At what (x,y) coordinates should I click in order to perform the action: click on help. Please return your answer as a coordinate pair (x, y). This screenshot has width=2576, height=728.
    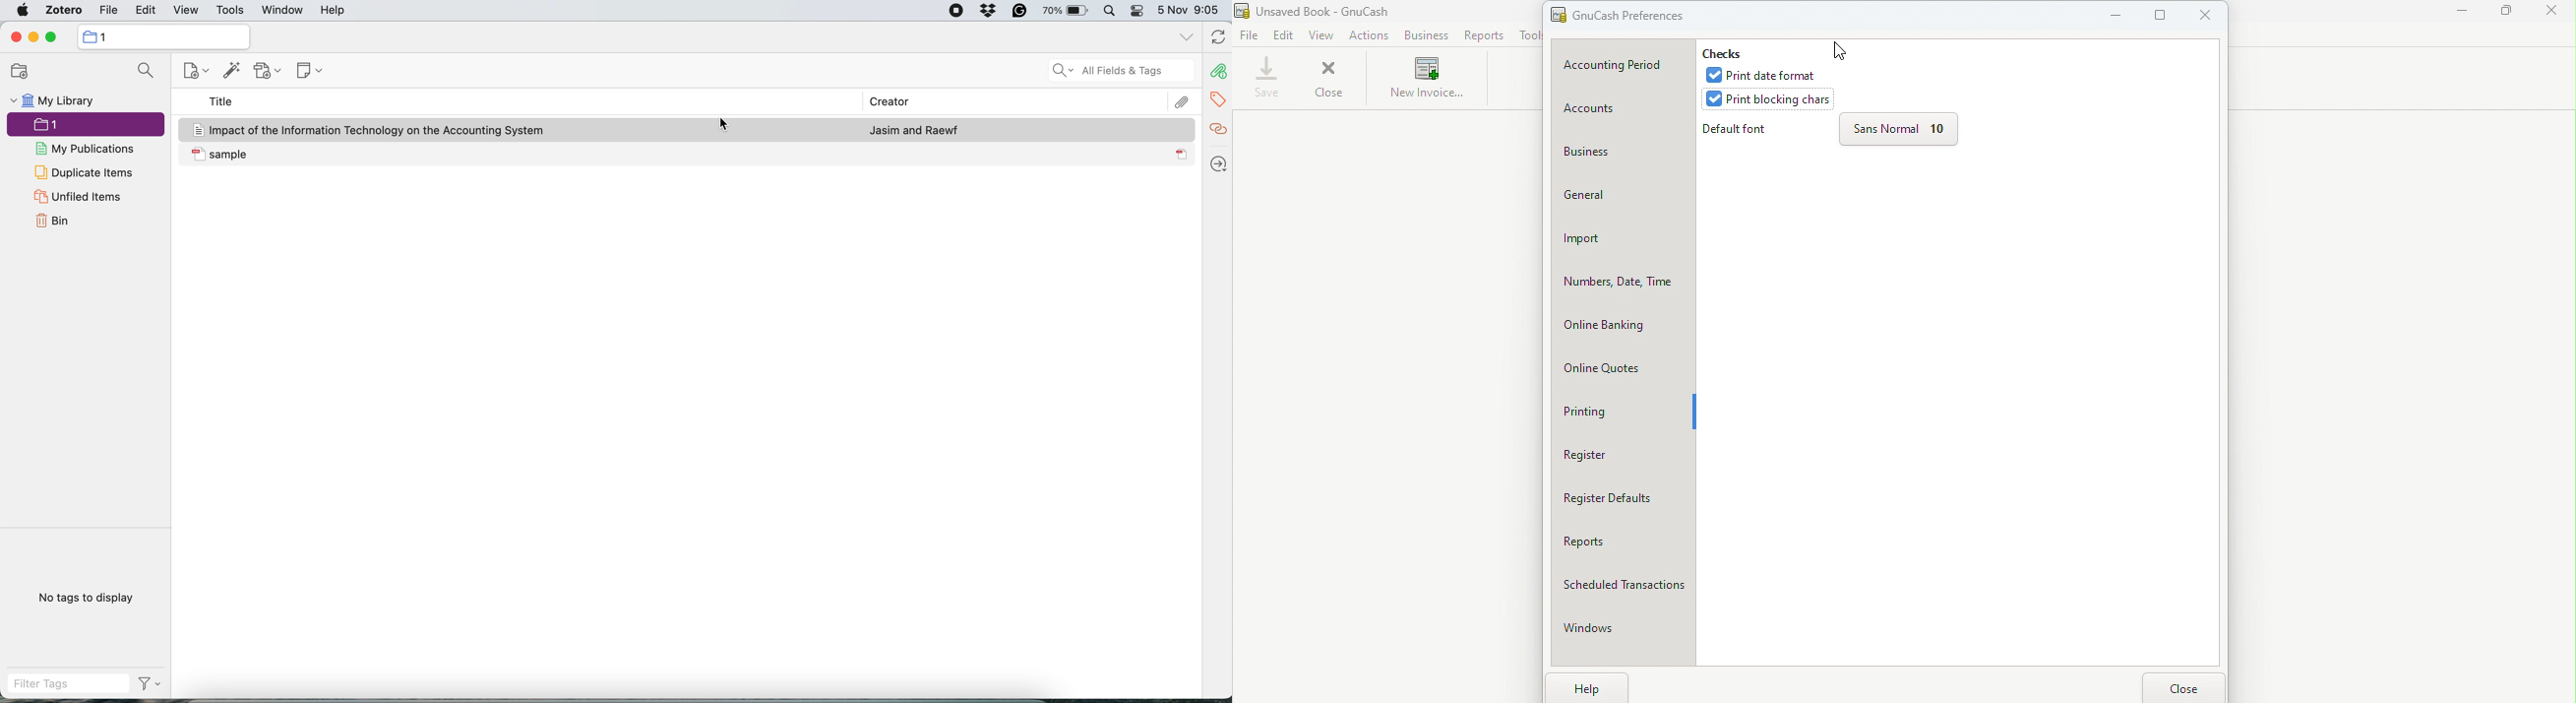
    Looking at the image, I should click on (332, 11).